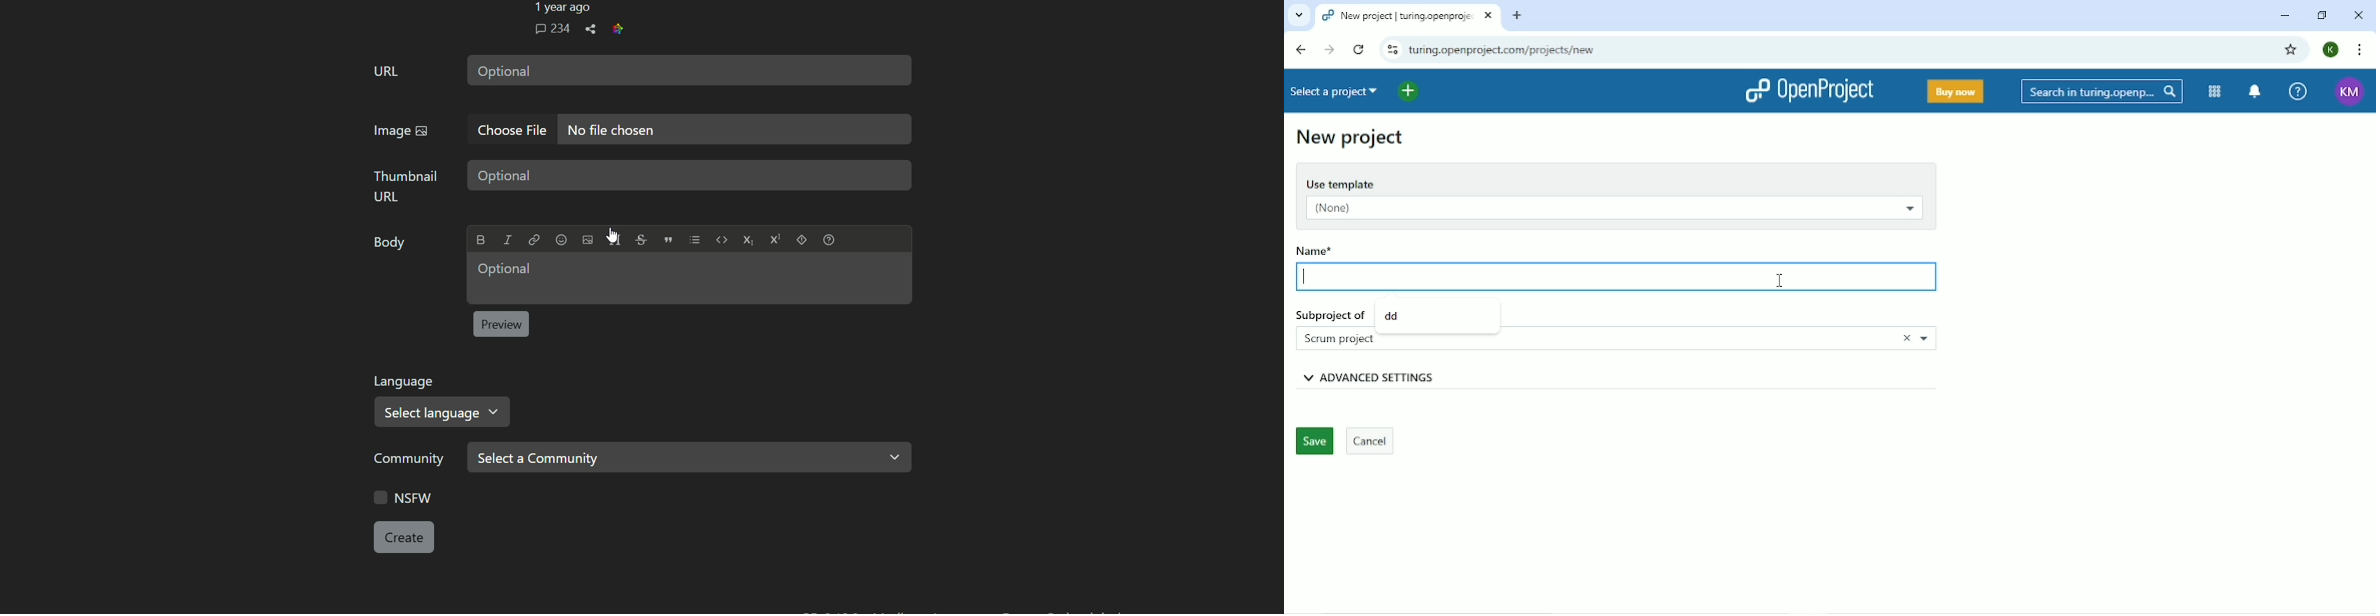 The width and height of the screenshot is (2380, 616). I want to click on Upload image, so click(588, 240).